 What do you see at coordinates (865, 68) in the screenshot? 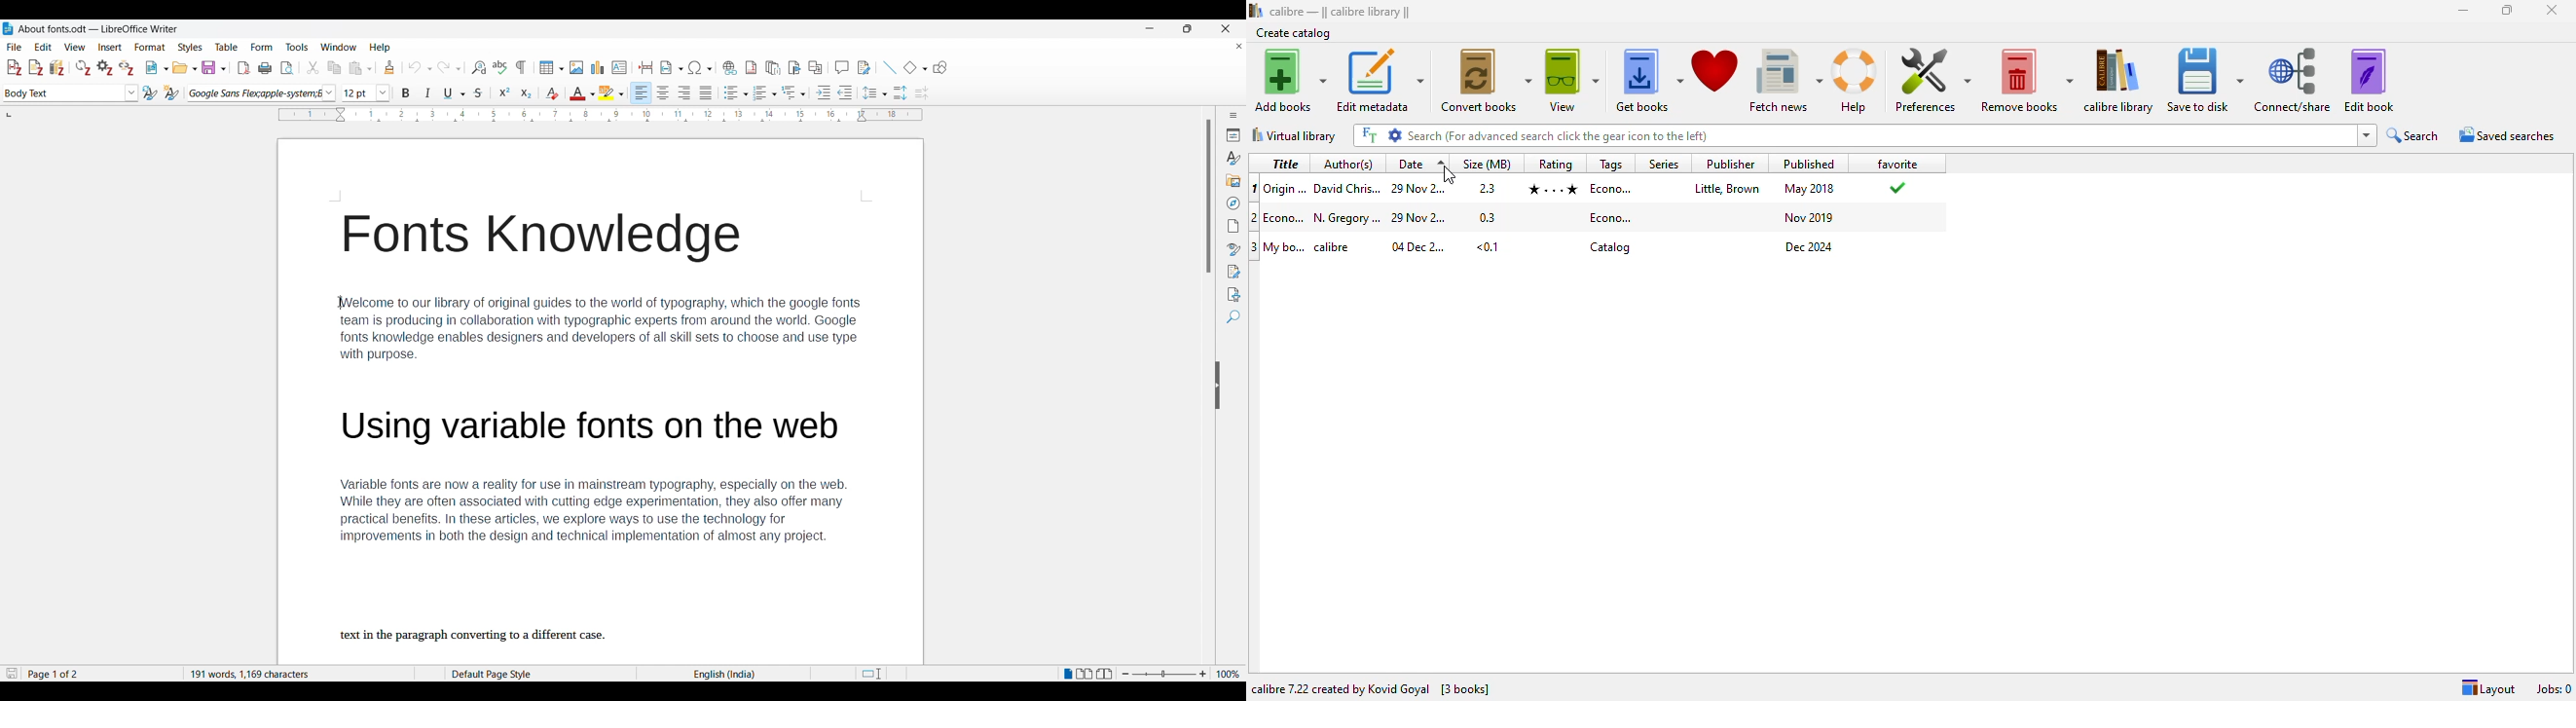
I see `Show track change functions` at bounding box center [865, 68].